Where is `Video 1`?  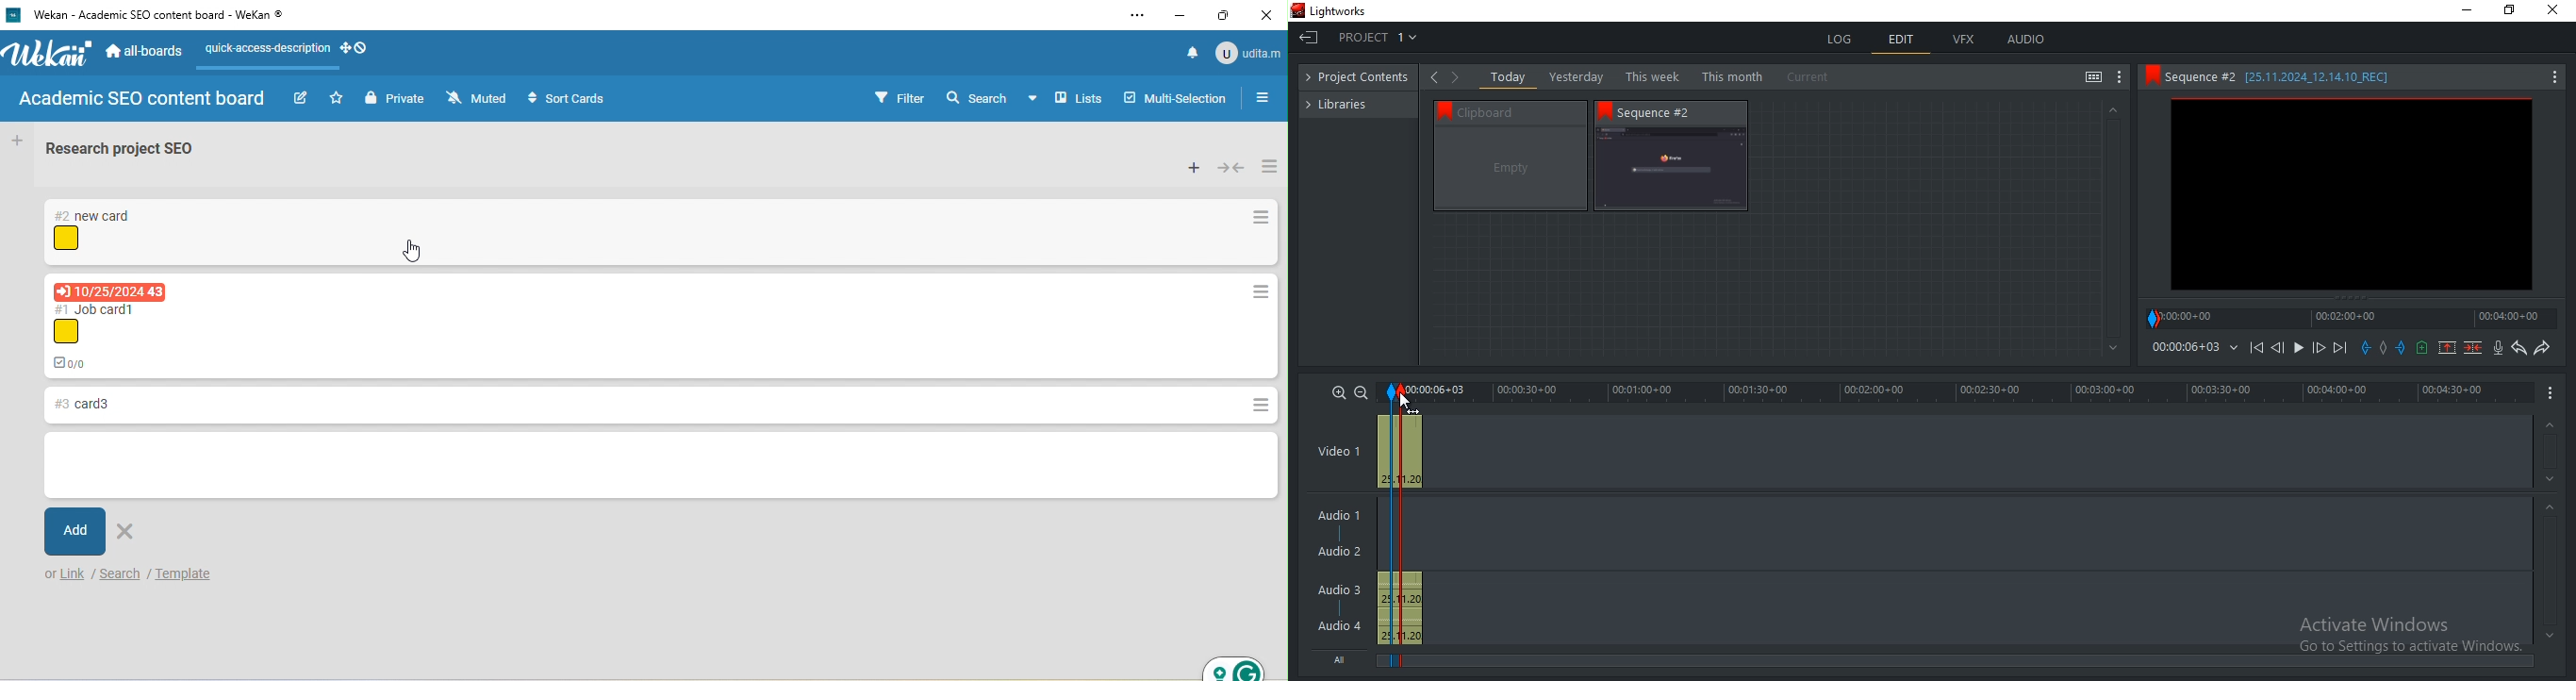 Video 1 is located at coordinates (1339, 453).